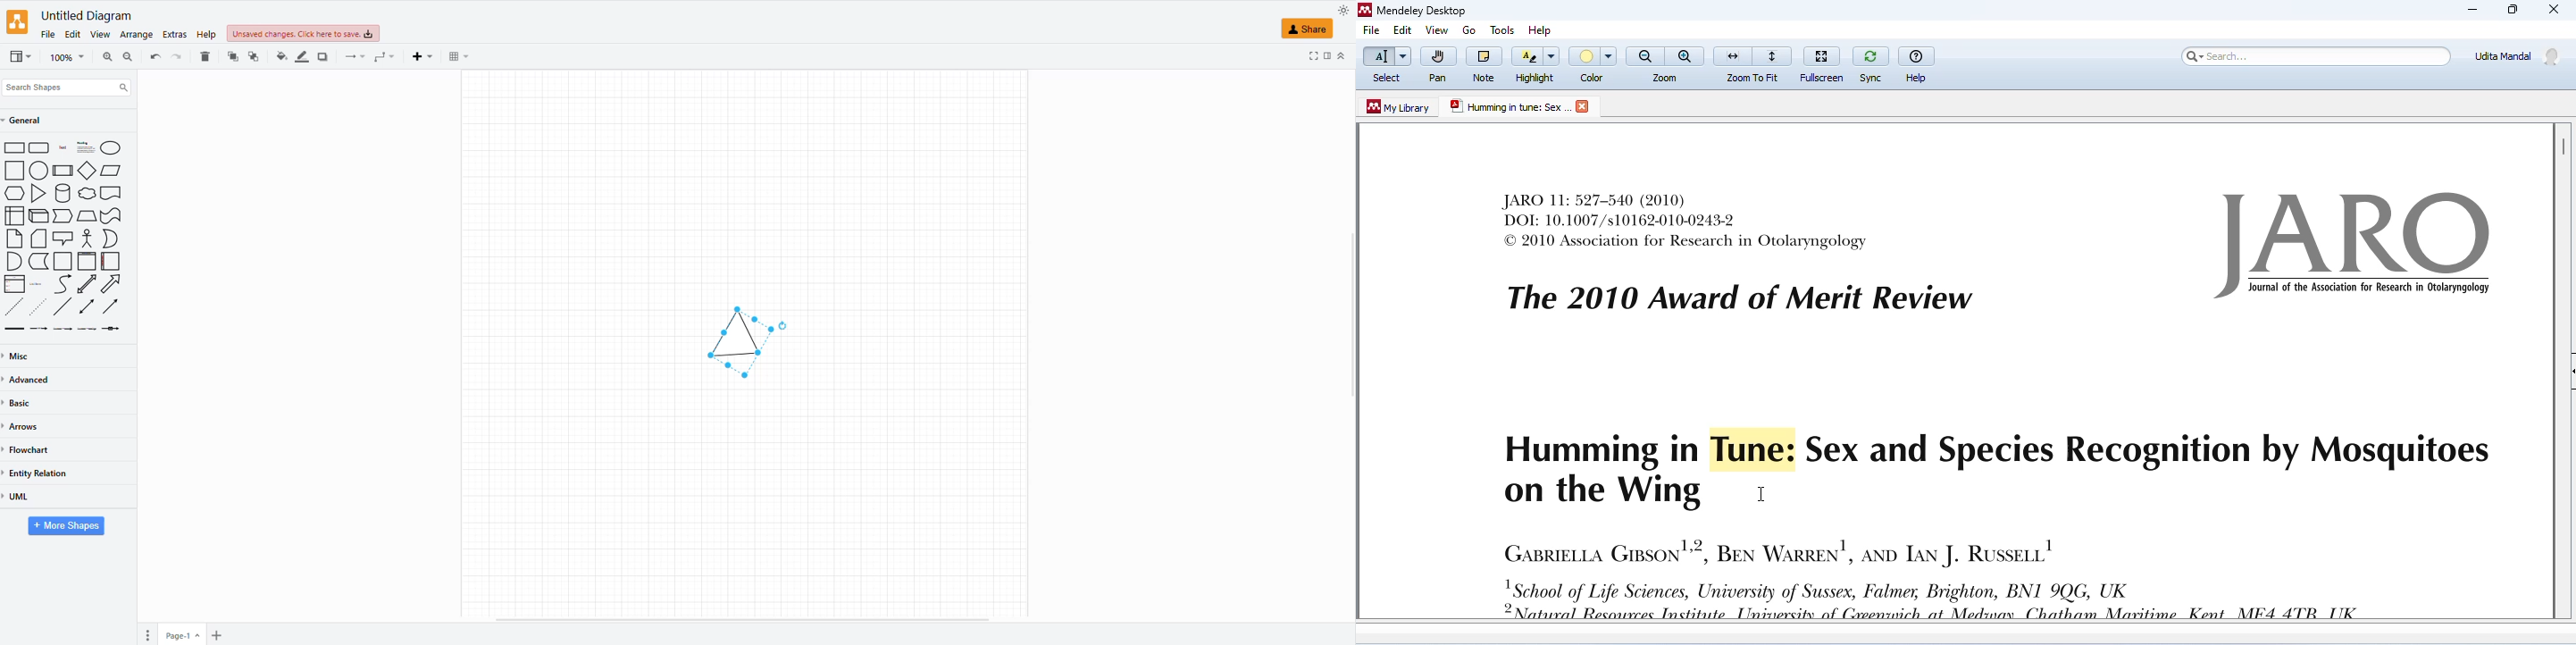 The width and height of the screenshot is (2576, 672). What do you see at coordinates (421, 57) in the screenshot?
I see `insert ` at bounding box center [421, 57].